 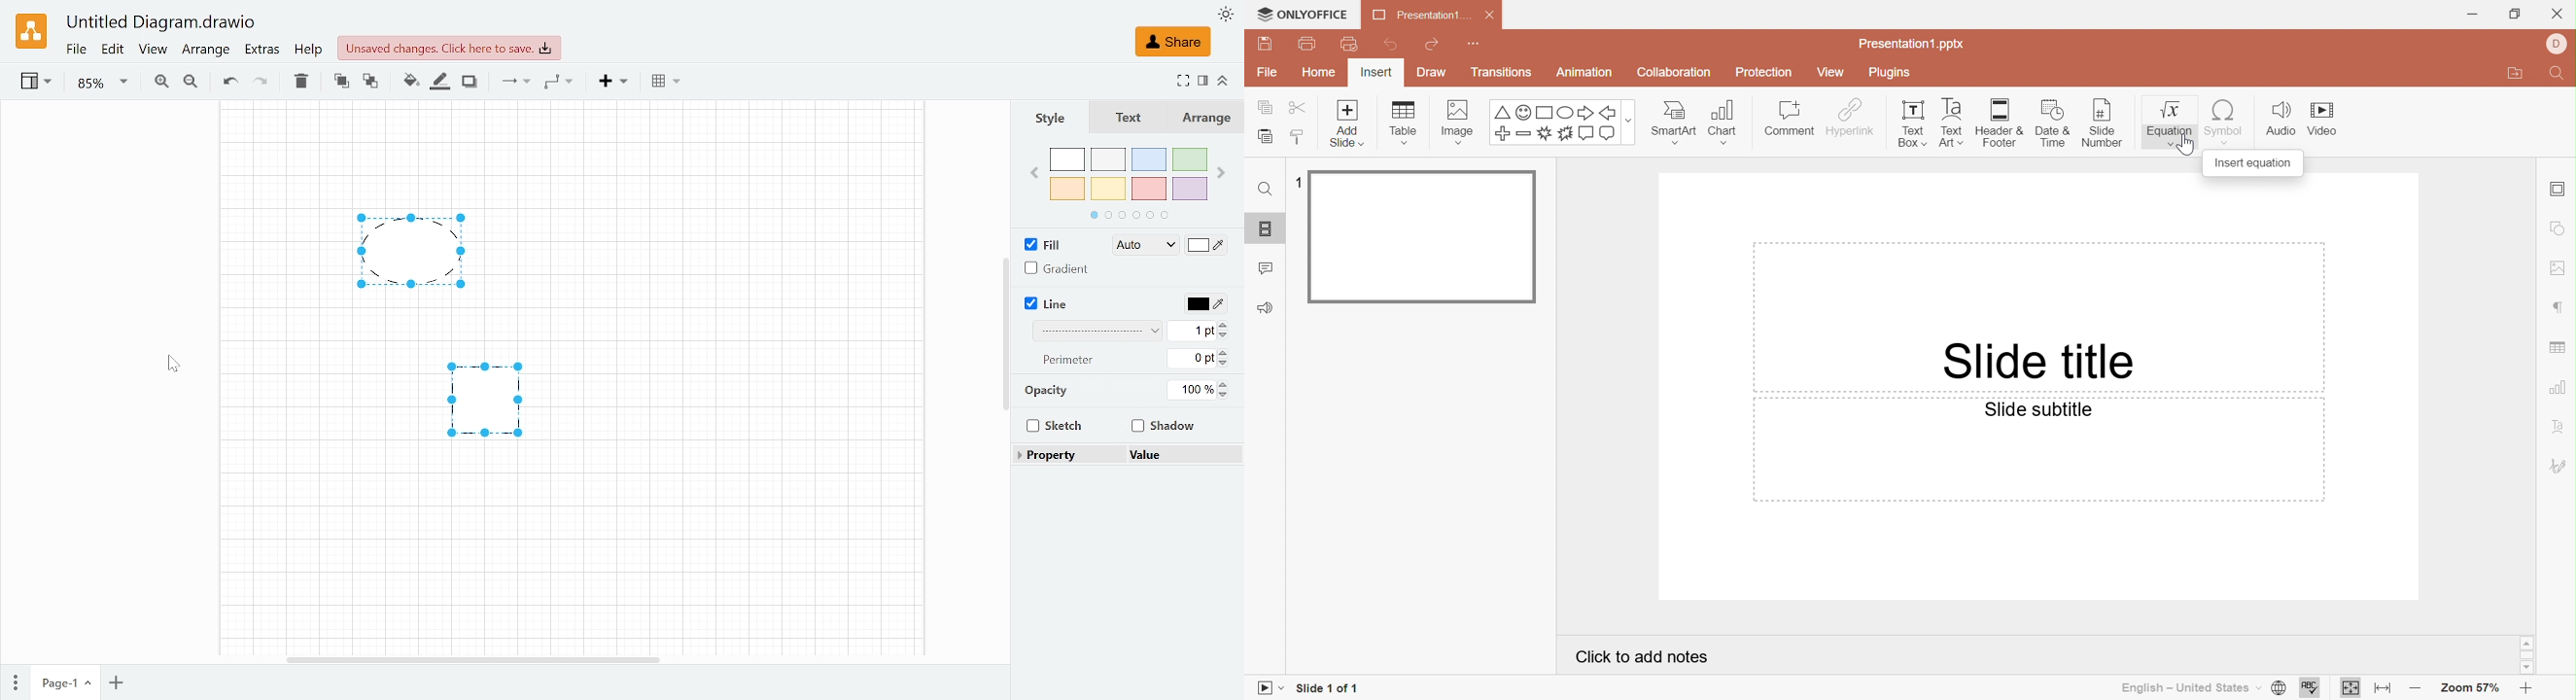 What do you see at coordinates (666, 84) in the screenshot?
I see `Table` at bounding box center [666, 84].